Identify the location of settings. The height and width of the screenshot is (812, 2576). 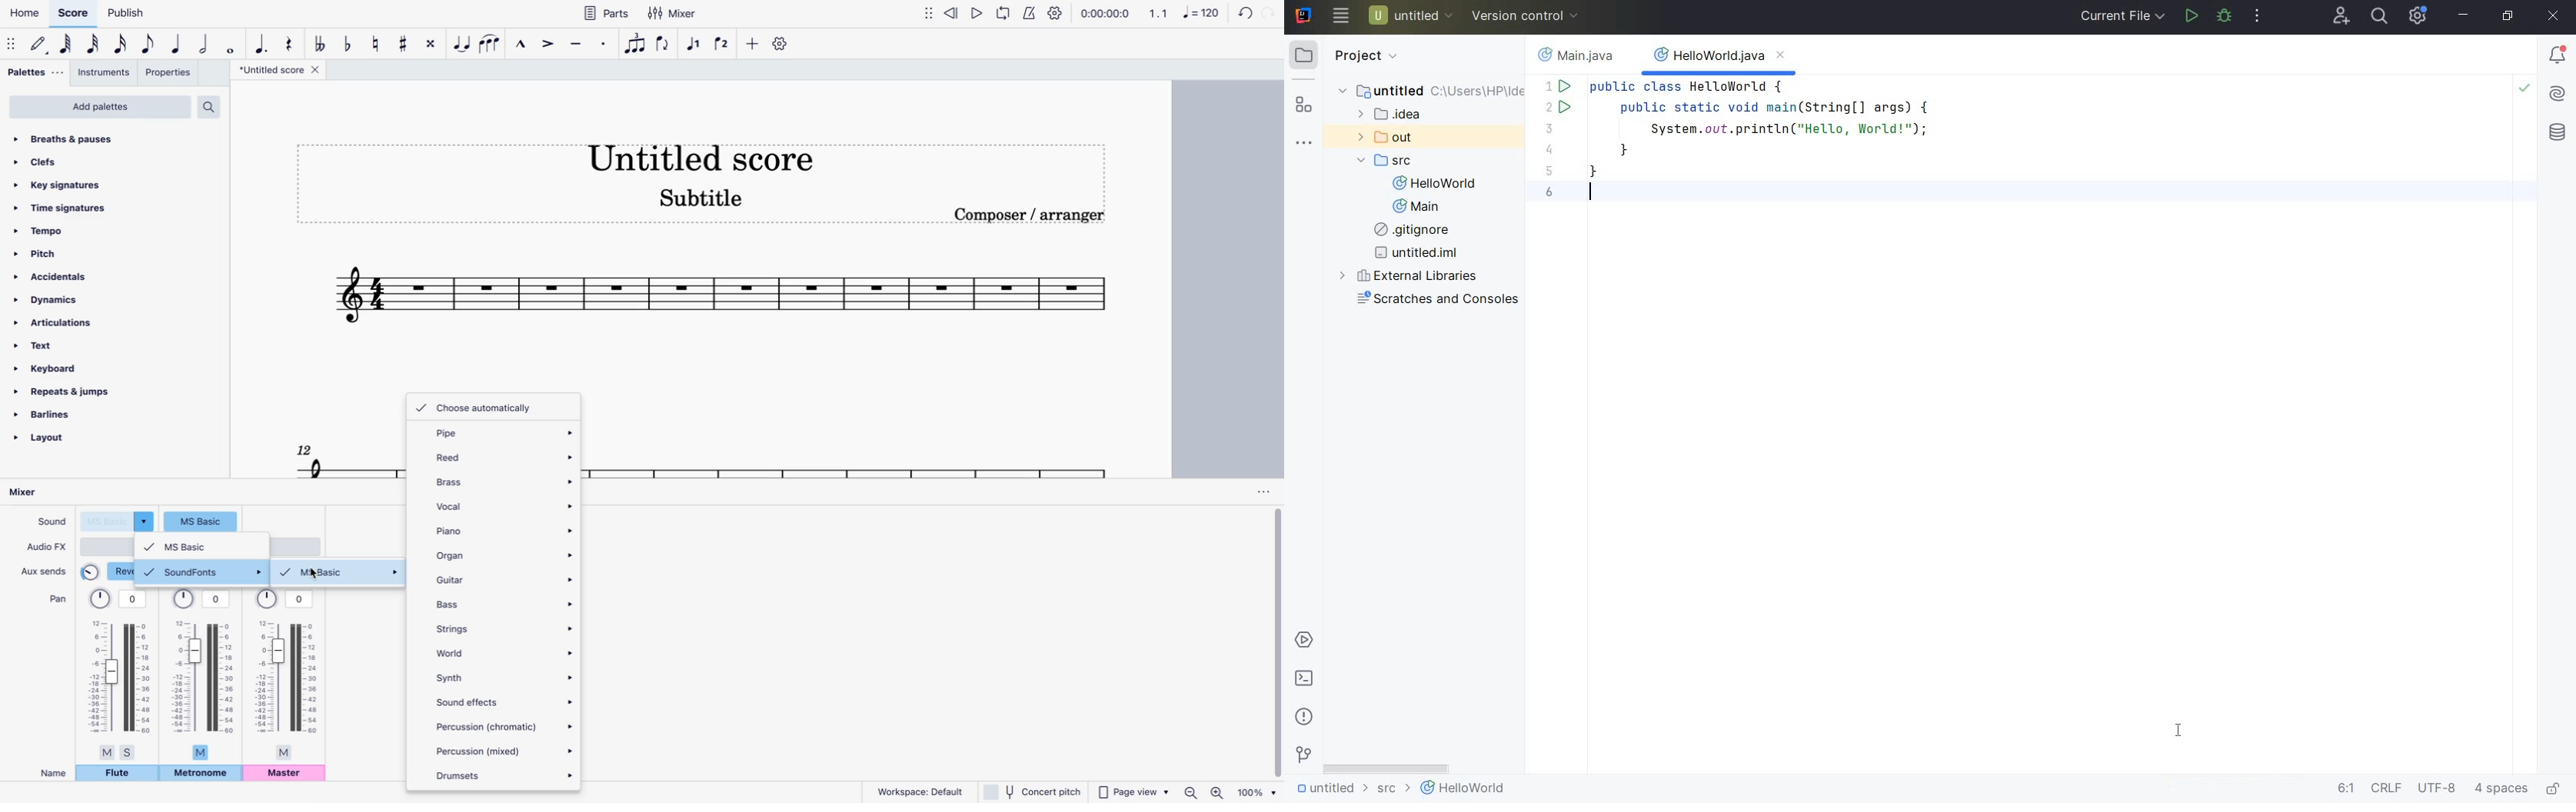
(782, 44).